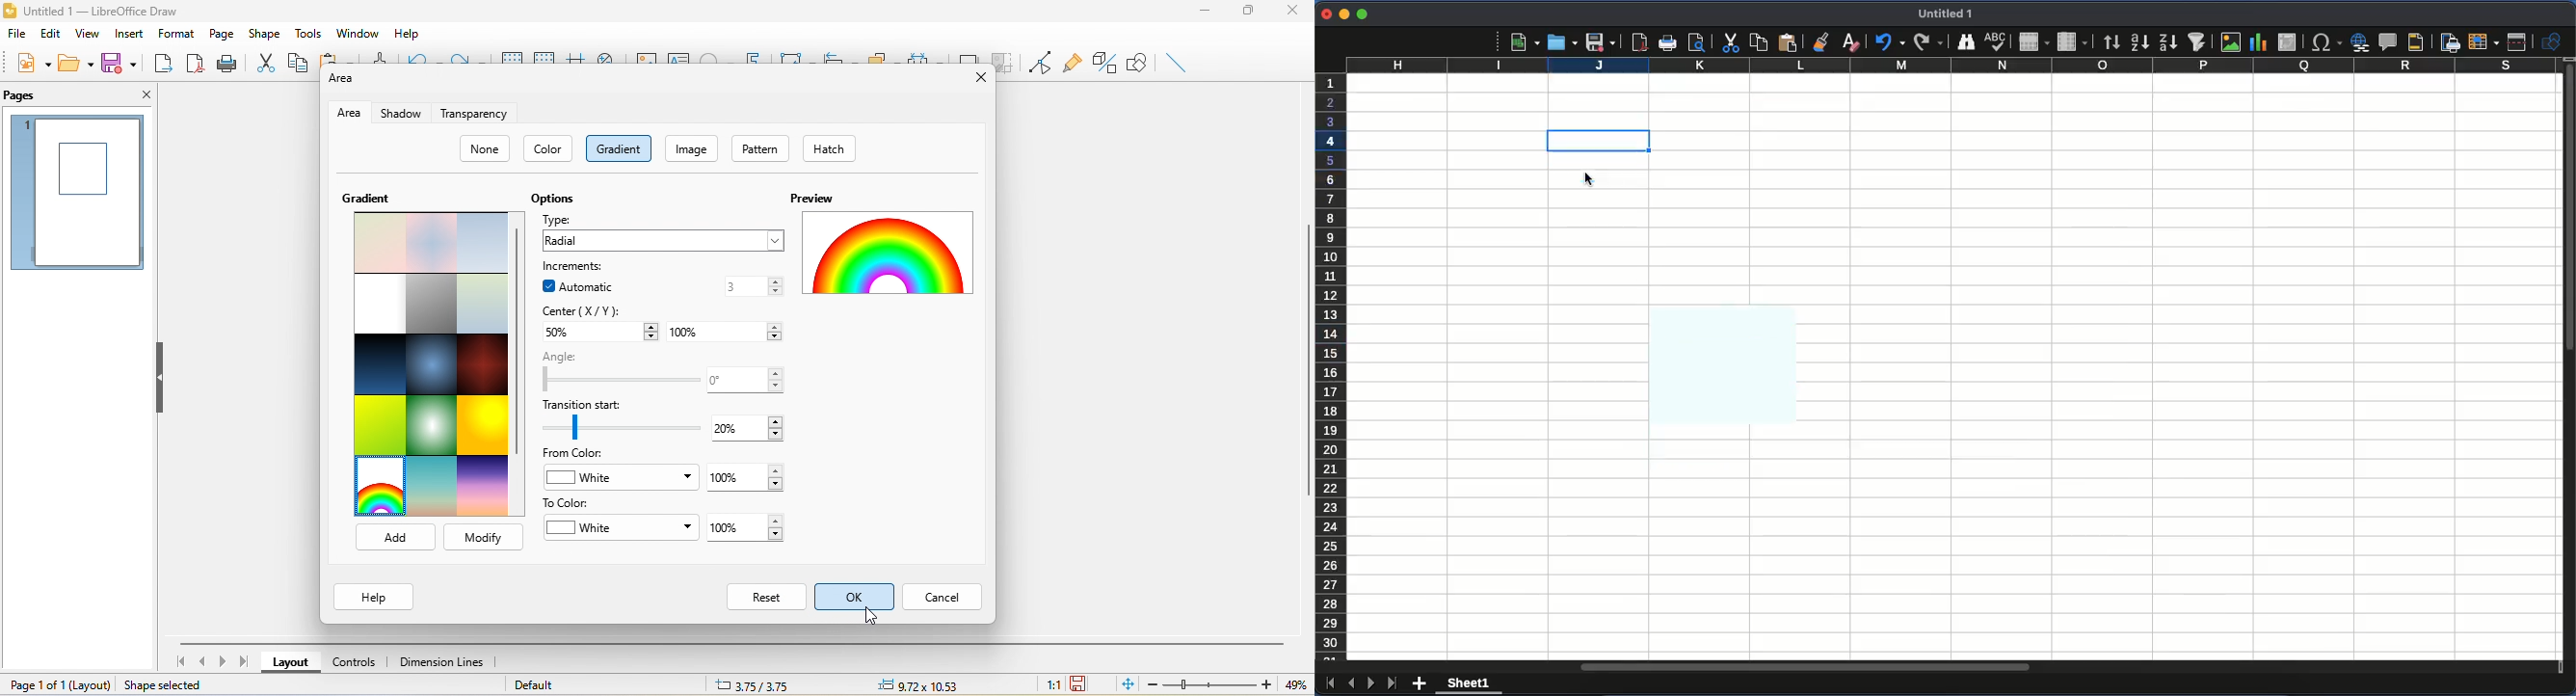 Image resolution: width=2576 pixels, height=700 pixels. Describe the element at coordinates (1792, 41) in the screenshot. I see `paste` at that location.